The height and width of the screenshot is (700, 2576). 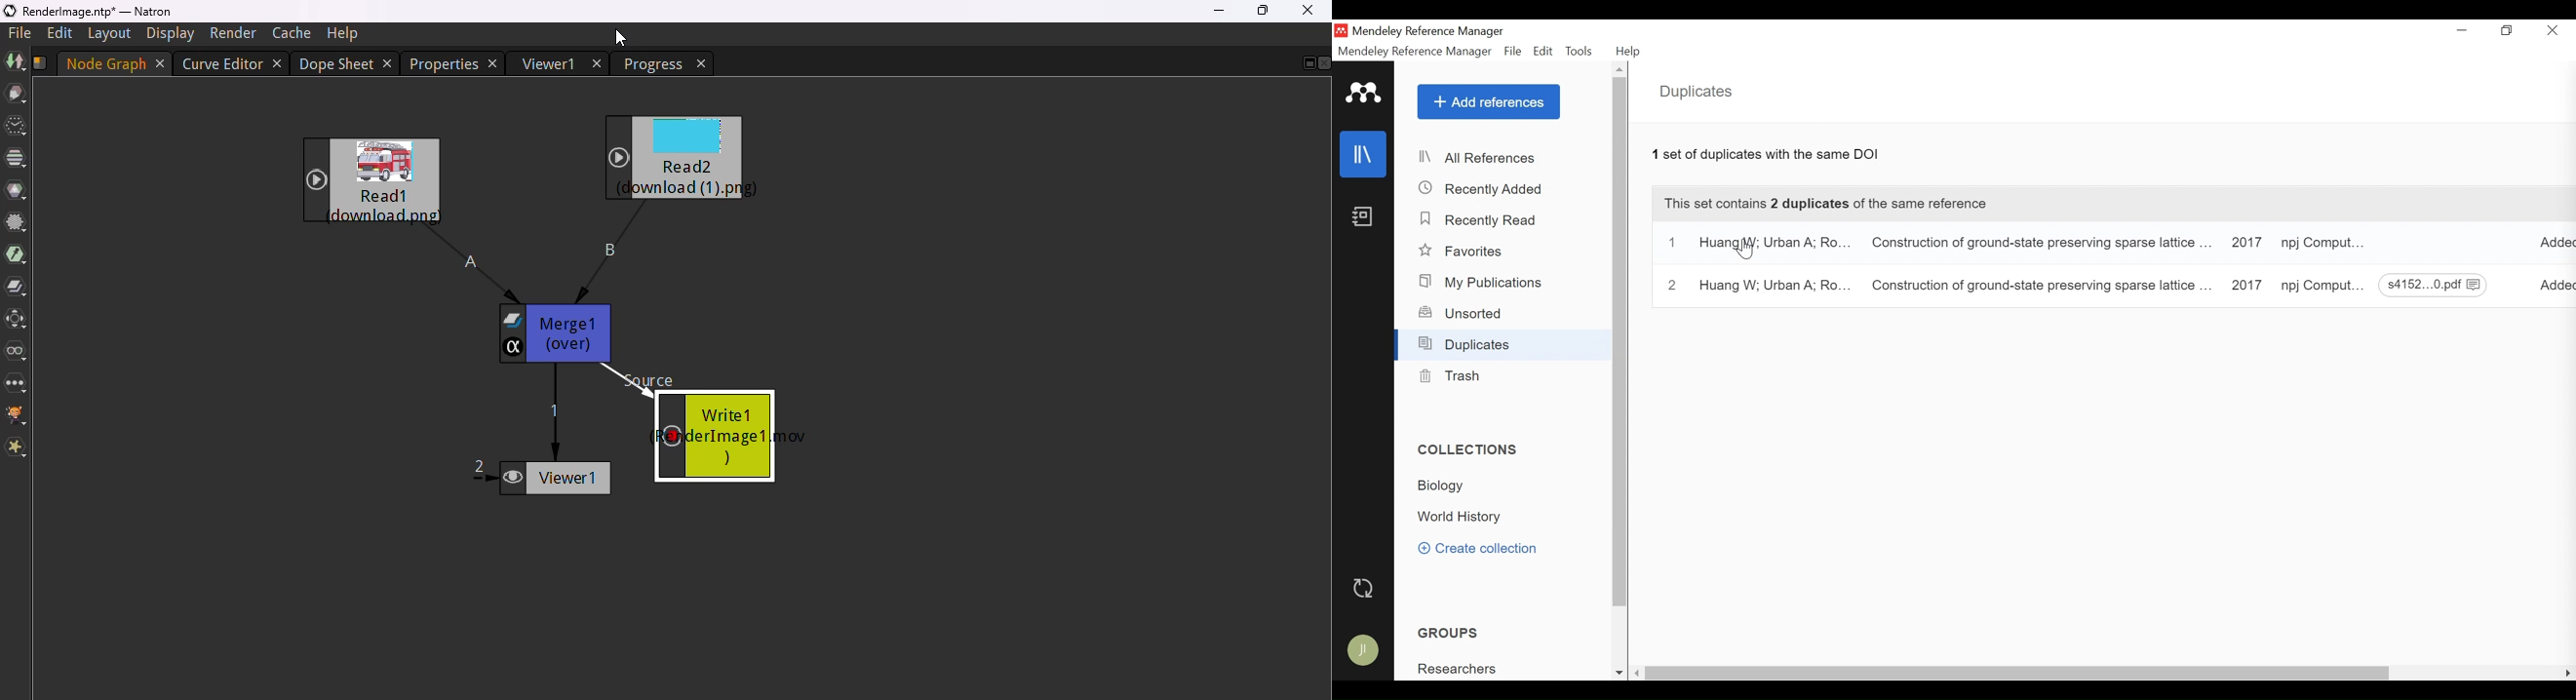 I want to click on Library, so click(x=1364, y=154).